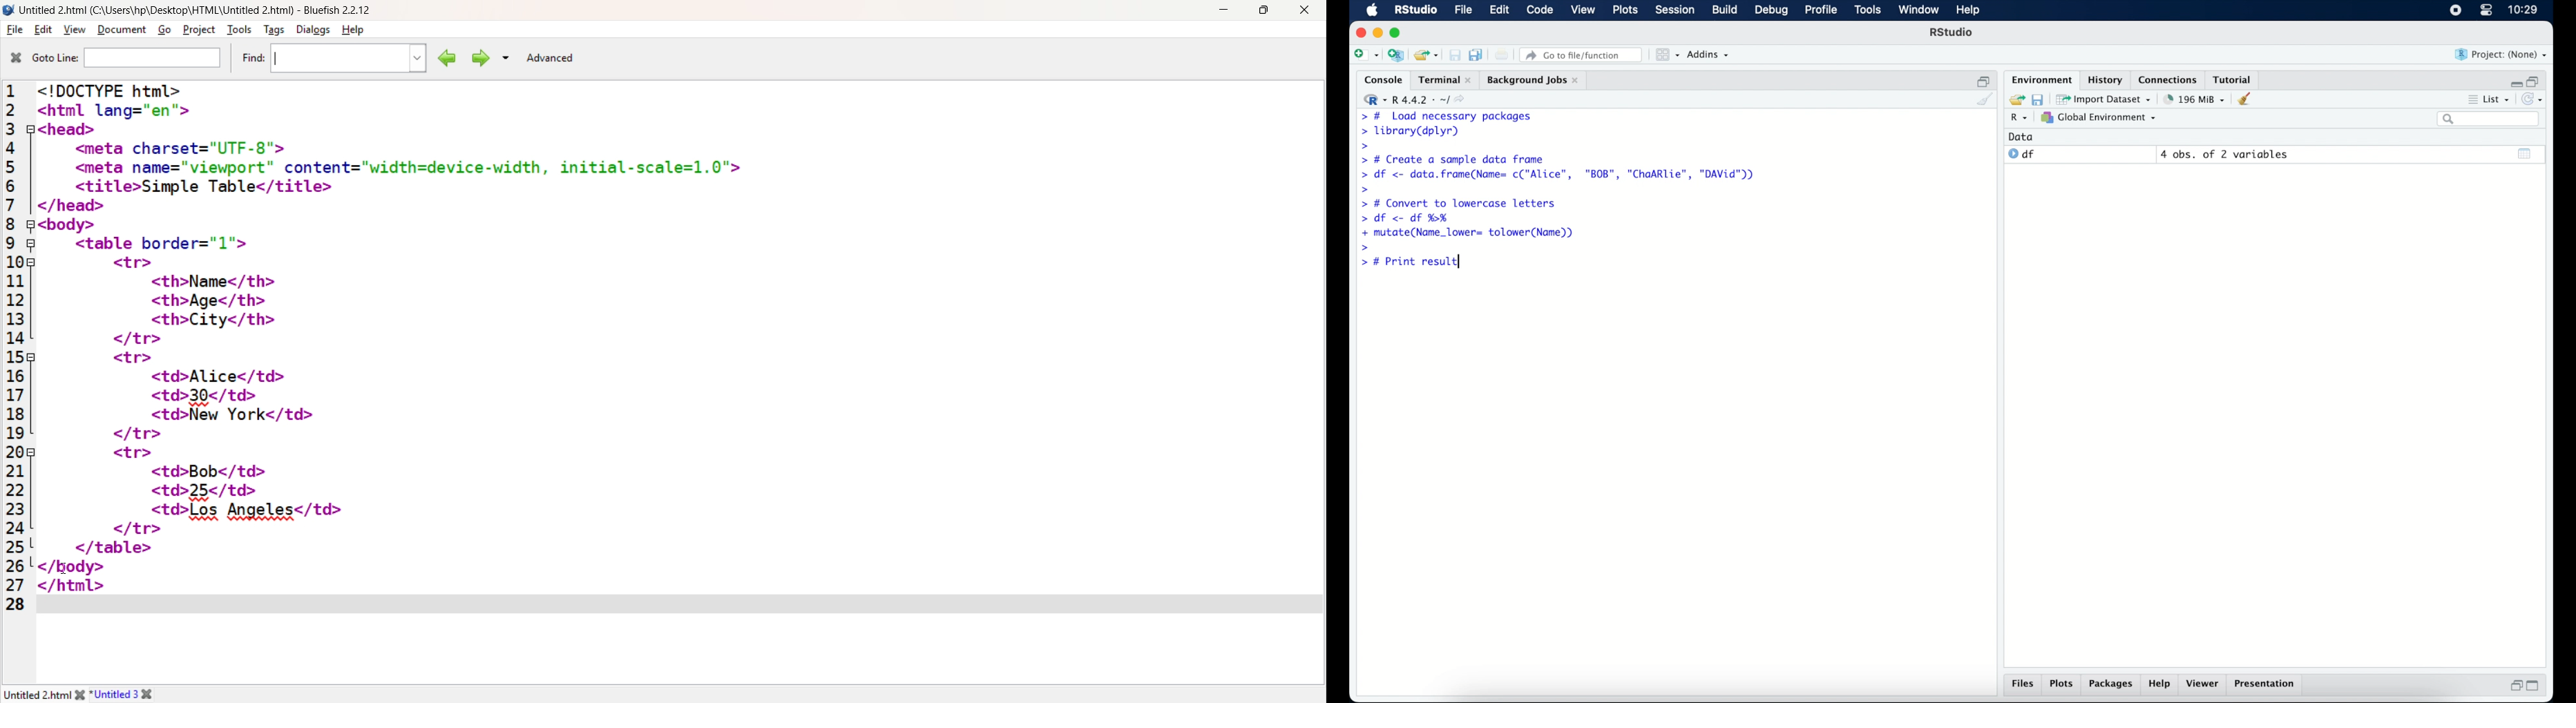  I want to click on command prompt, so click(1365, 247).